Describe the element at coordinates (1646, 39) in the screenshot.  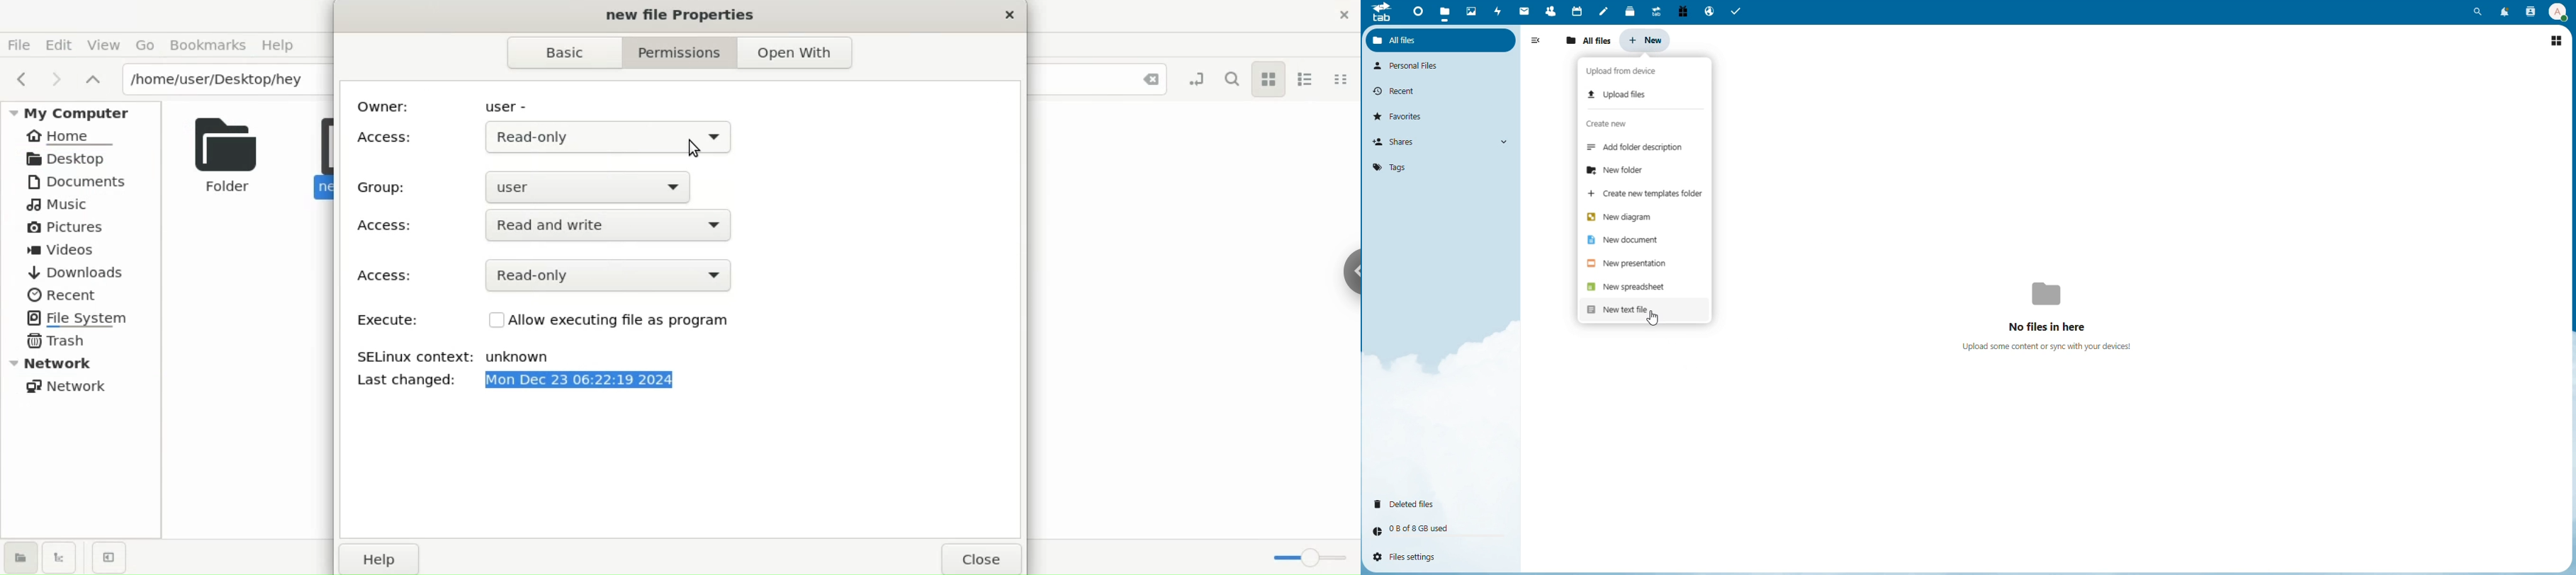
I see `New` at that location.